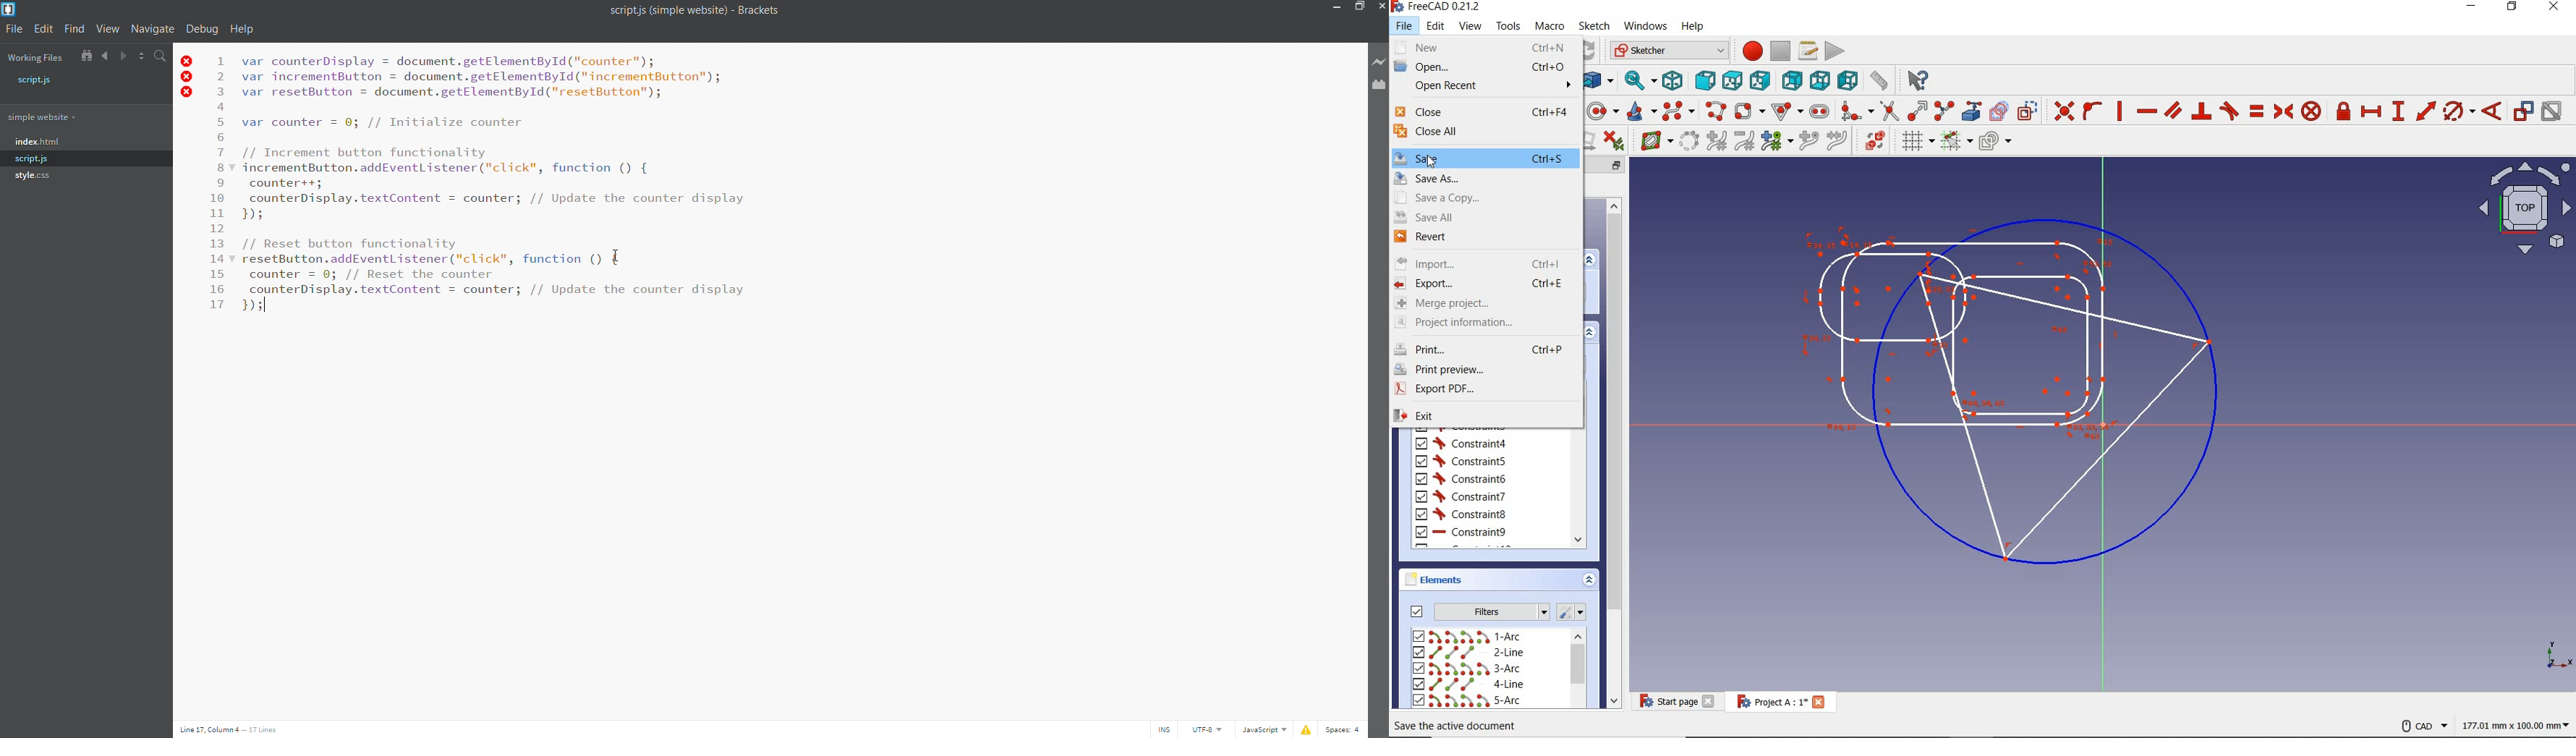 The width and height of the screenshot is (2576, 756). Describe the element at coordinates (2344, 112) in the screenshot. I see `constrain lock` at that location.